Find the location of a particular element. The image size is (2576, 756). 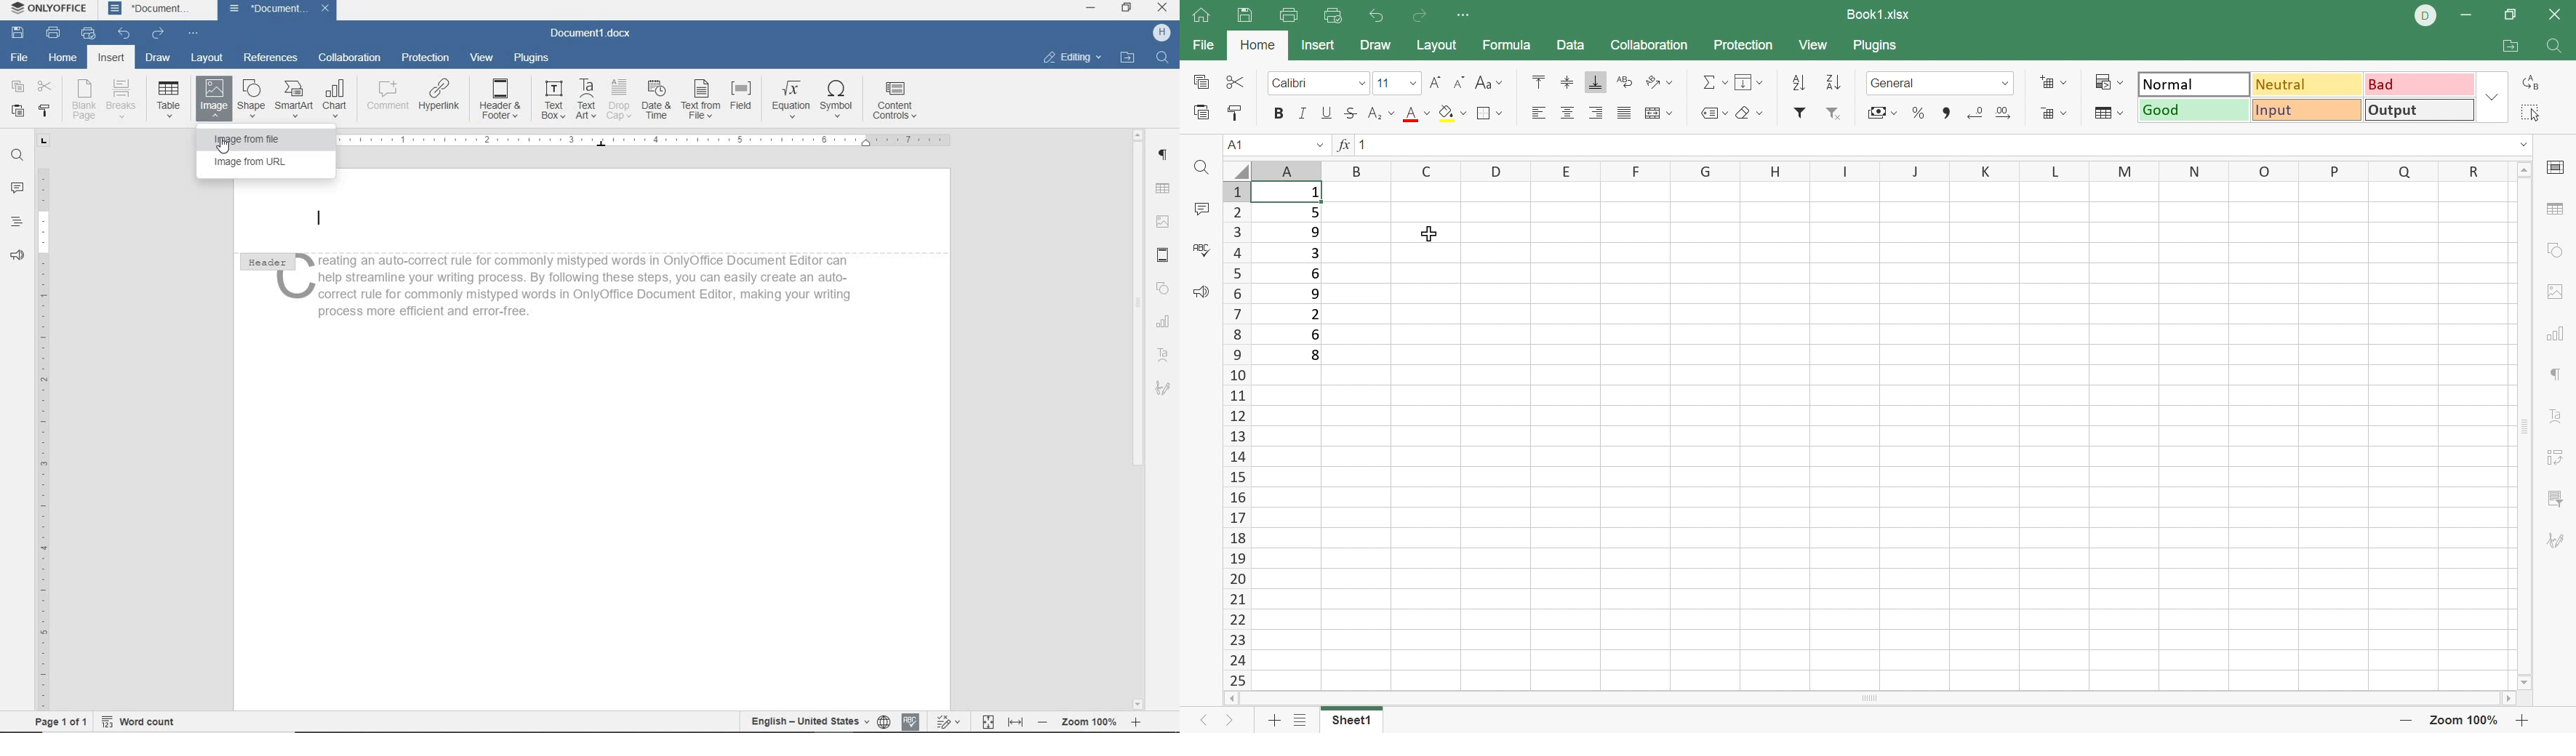

Replacee is located at coordinates (2532, 82).